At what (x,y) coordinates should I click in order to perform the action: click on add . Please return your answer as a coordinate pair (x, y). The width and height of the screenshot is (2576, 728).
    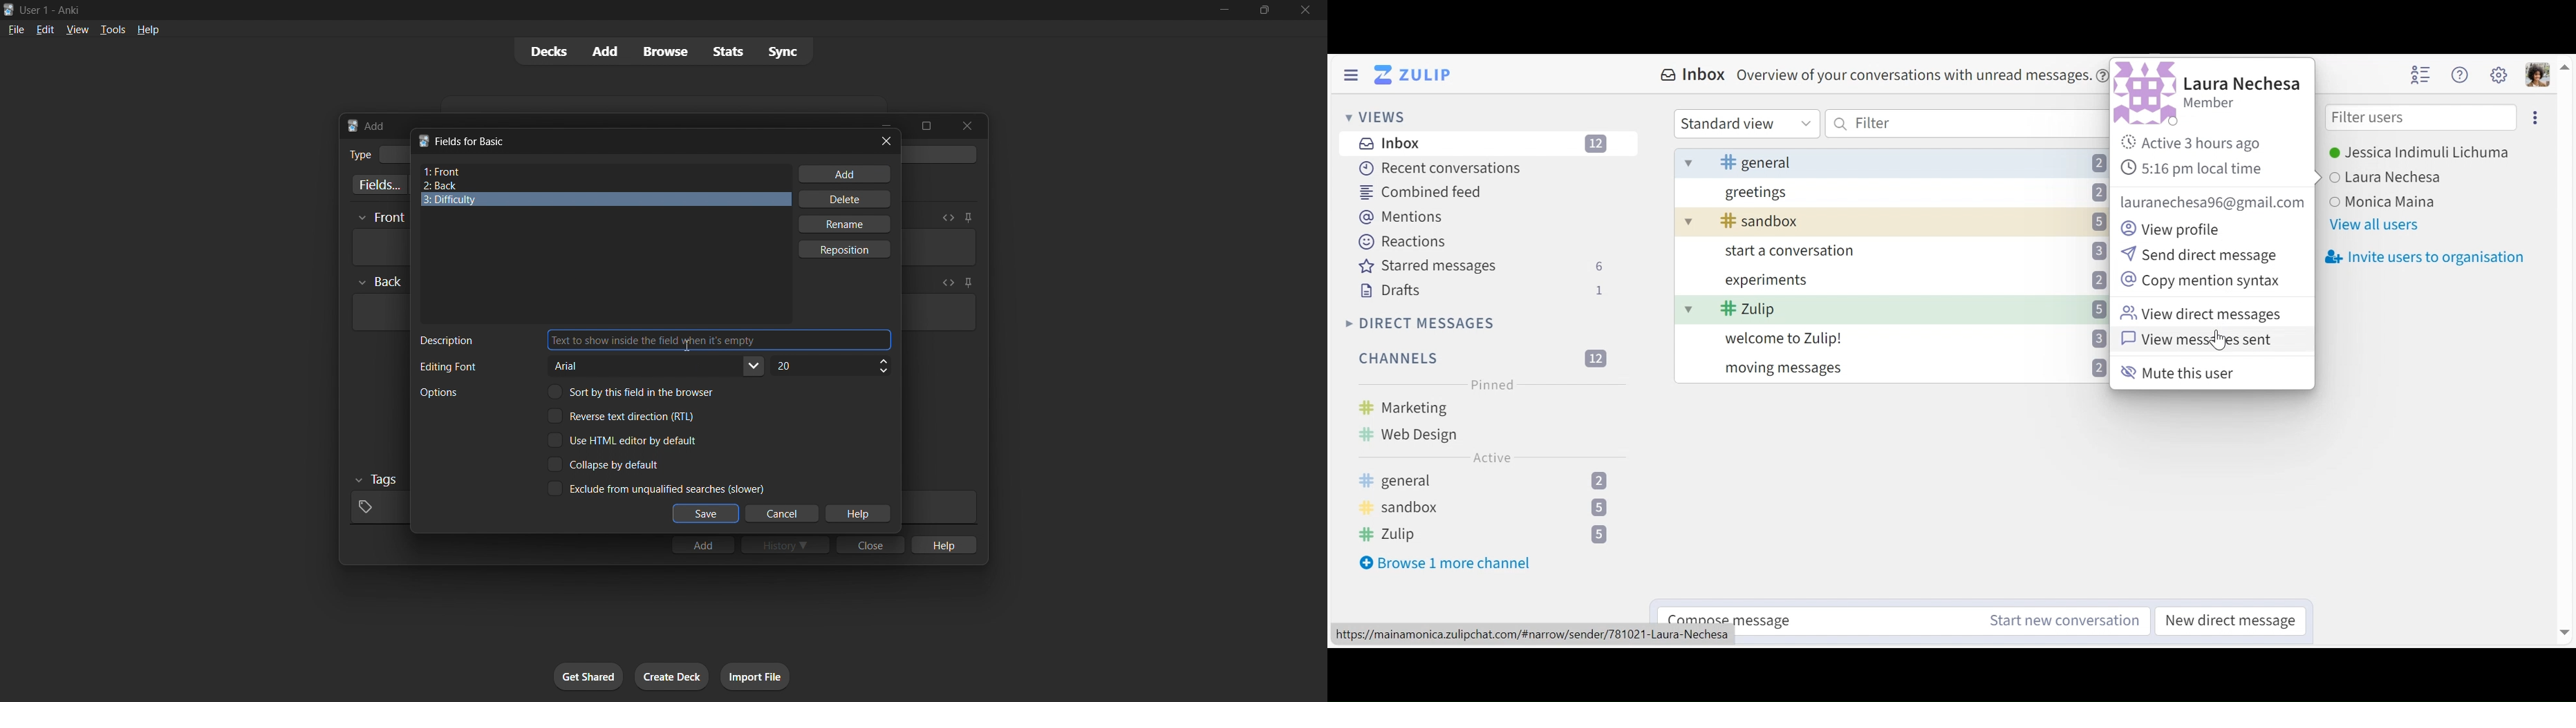
    Looking at the image, I should click on (845, 174).